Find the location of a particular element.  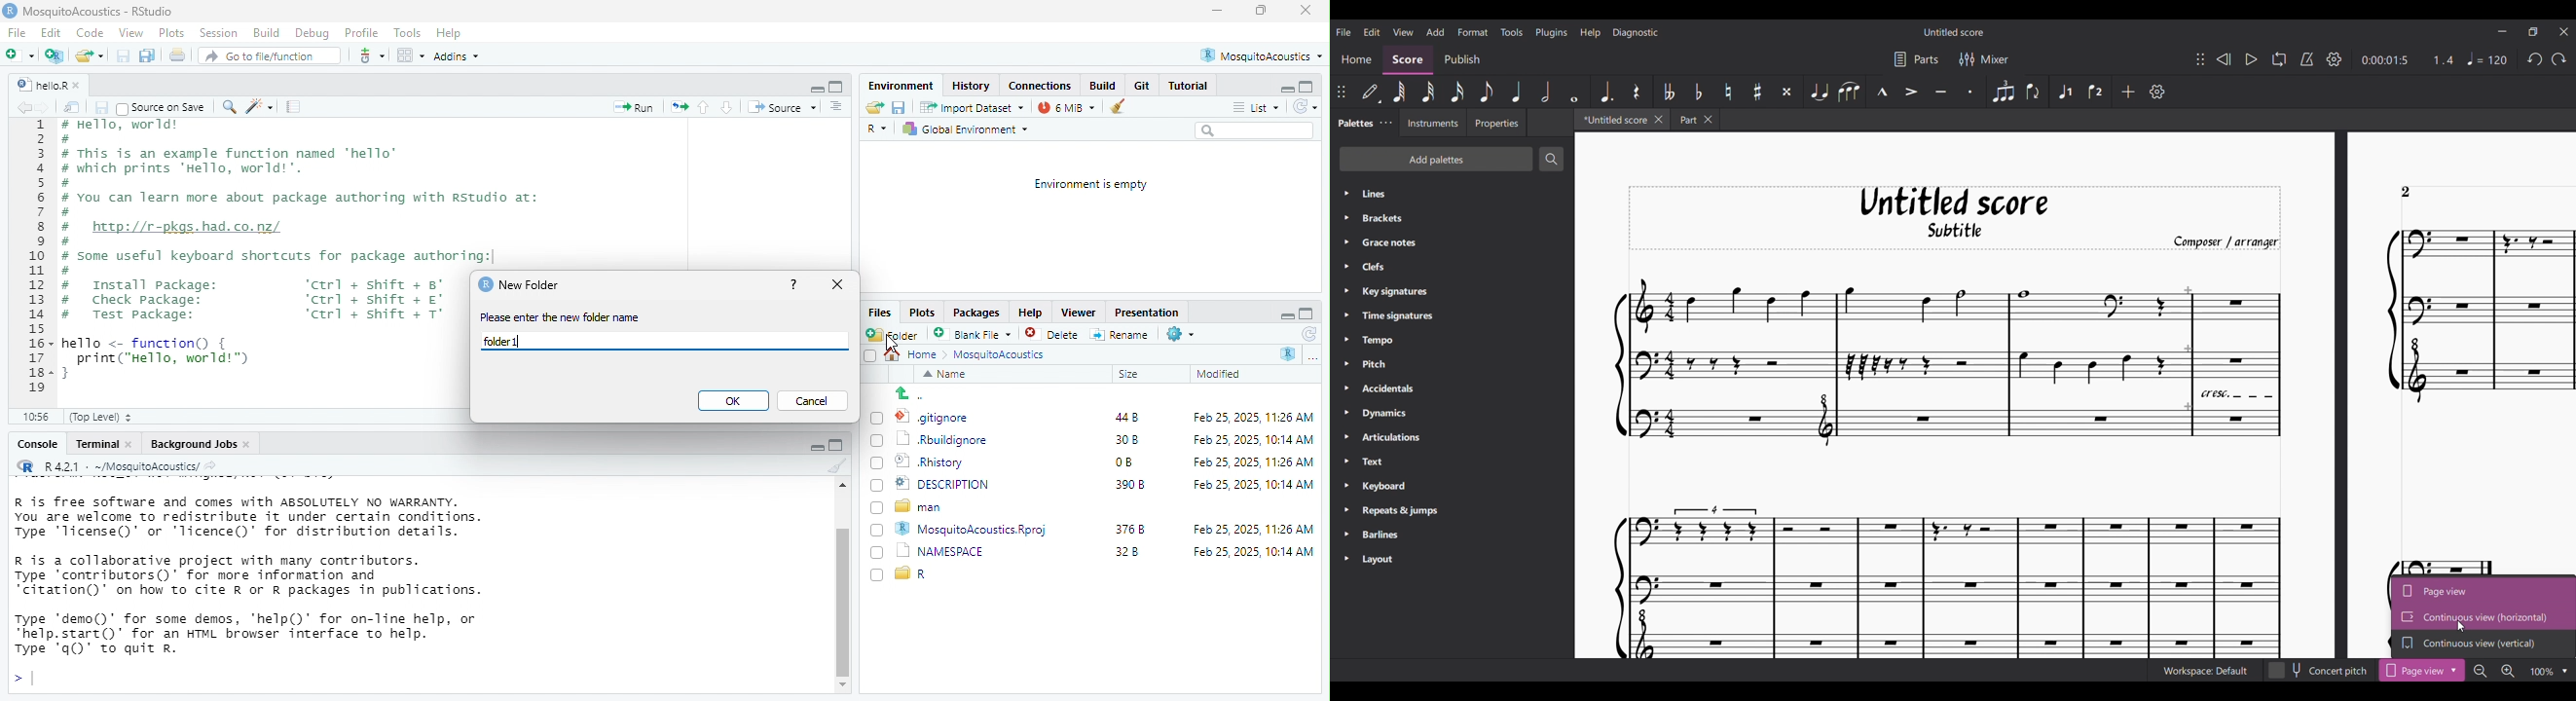

‘Cancel is located at coordinates (811, 400).